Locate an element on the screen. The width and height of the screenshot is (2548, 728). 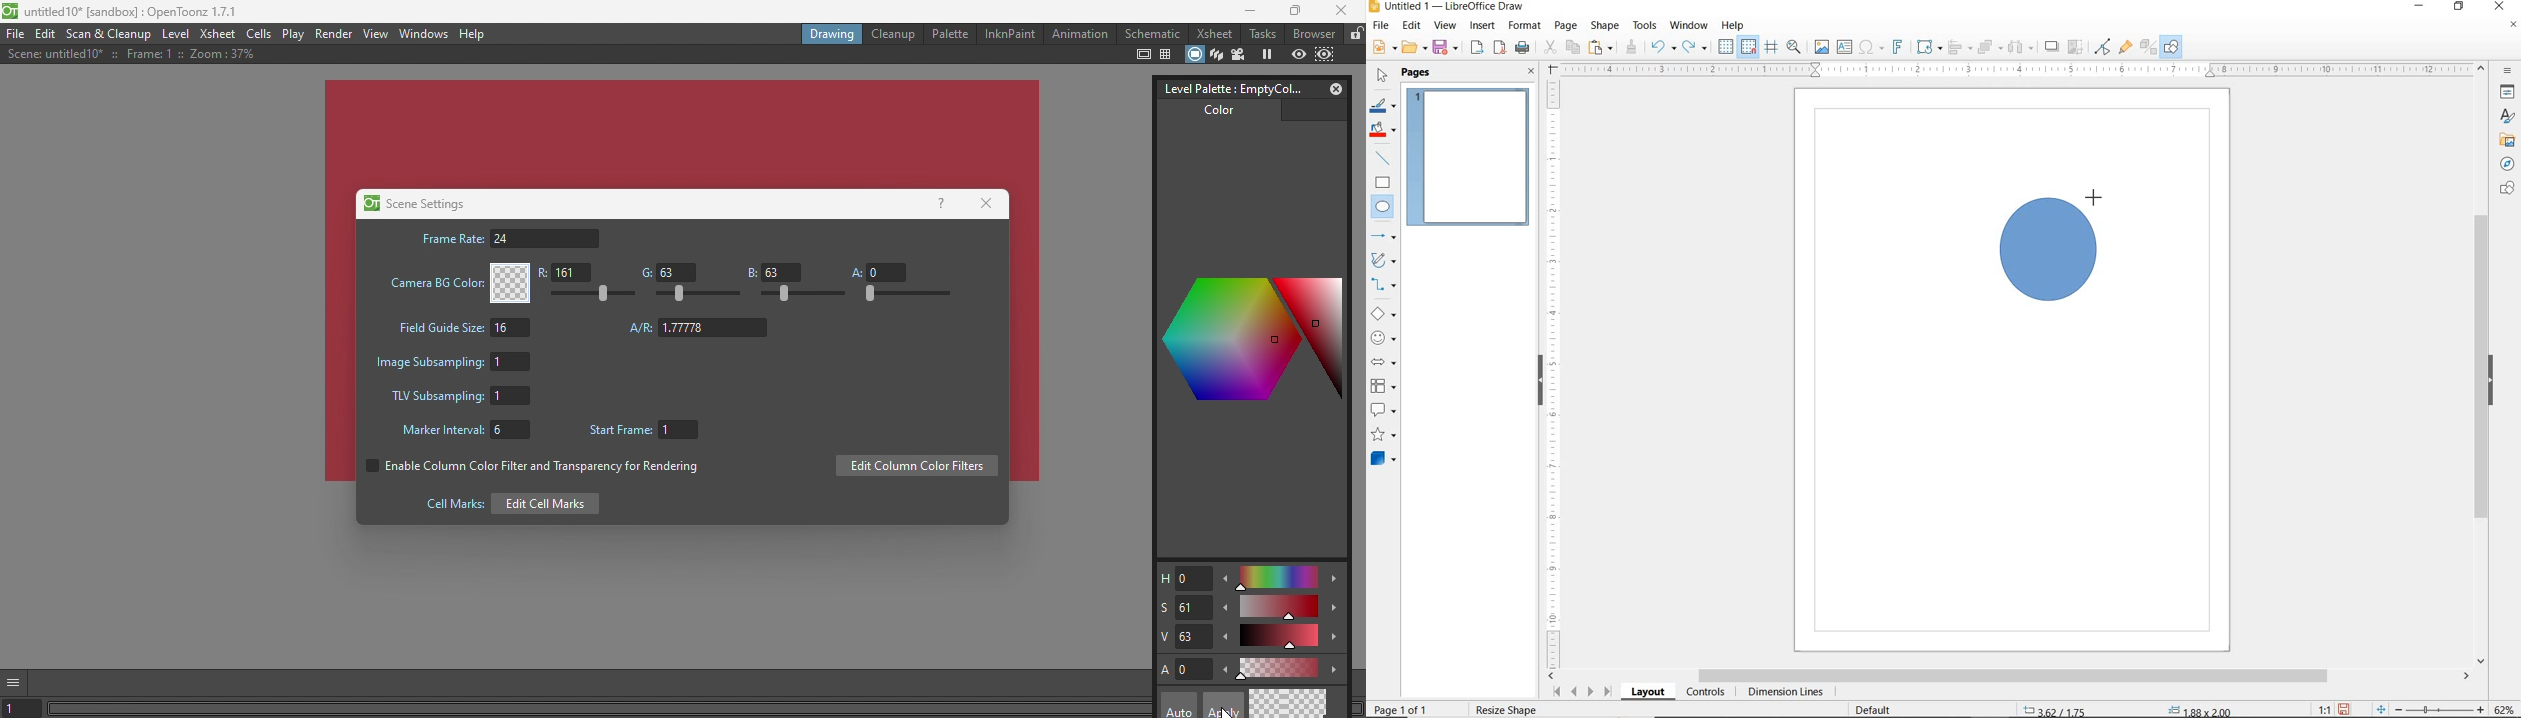
CLONE FORMATTING is located at coordinates (1631, 47).